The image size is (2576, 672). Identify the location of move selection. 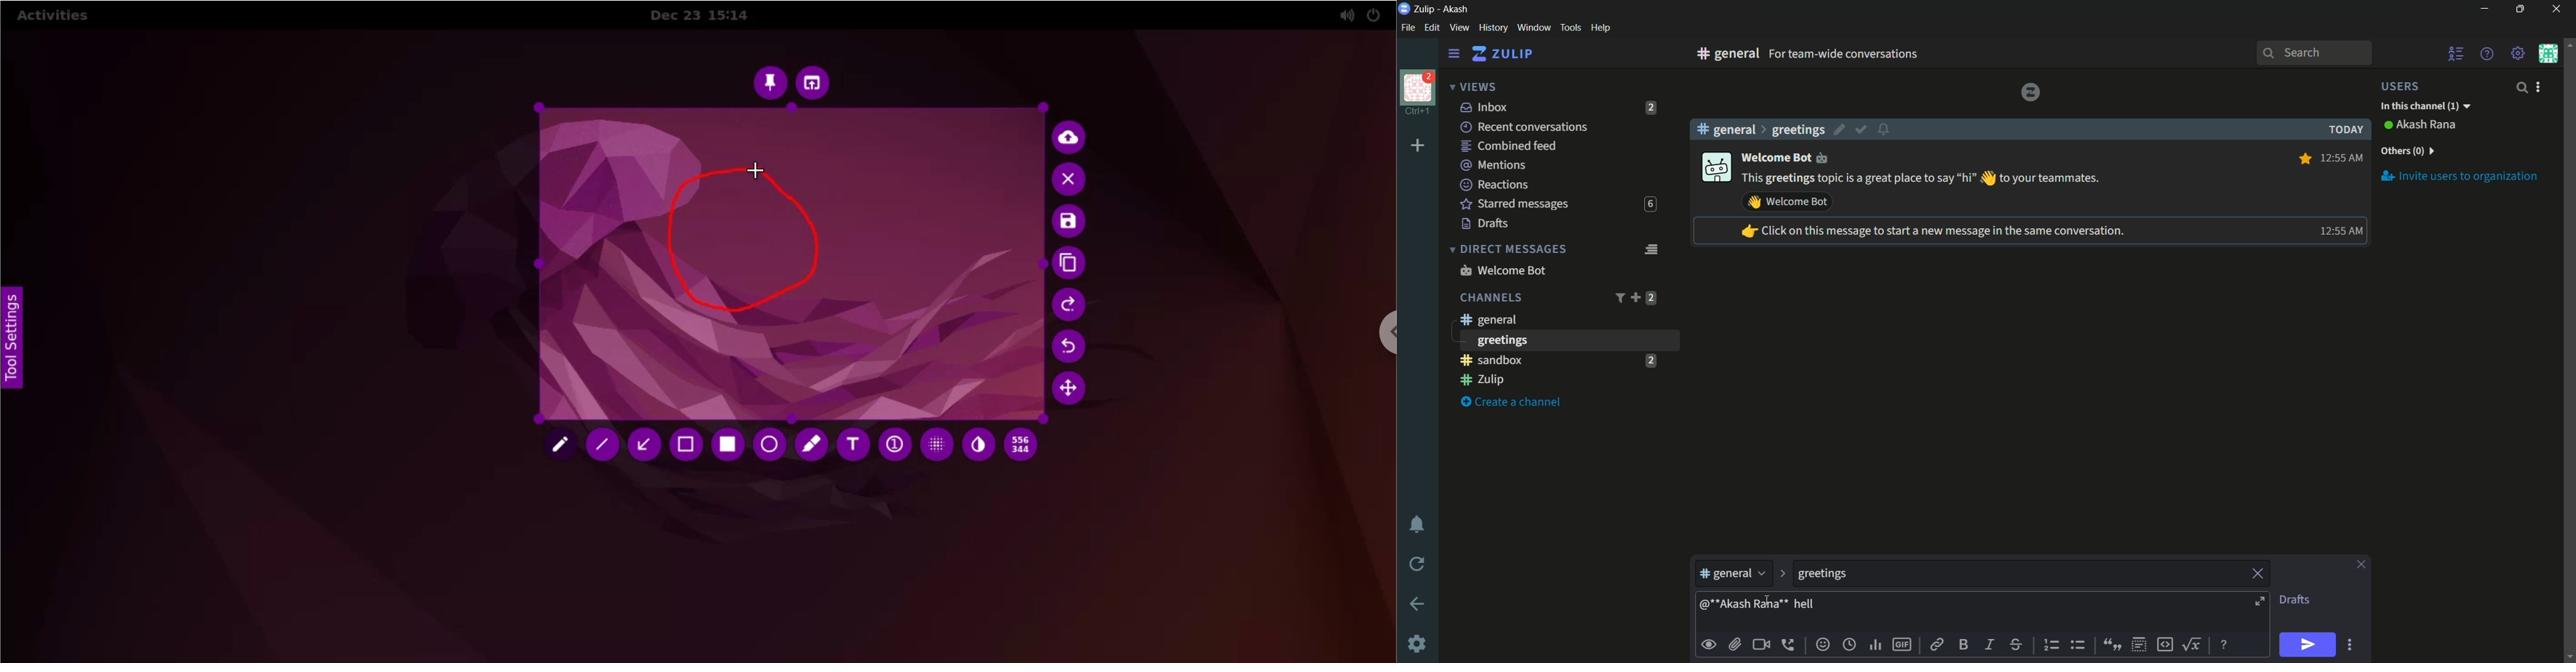
(1072, 392).